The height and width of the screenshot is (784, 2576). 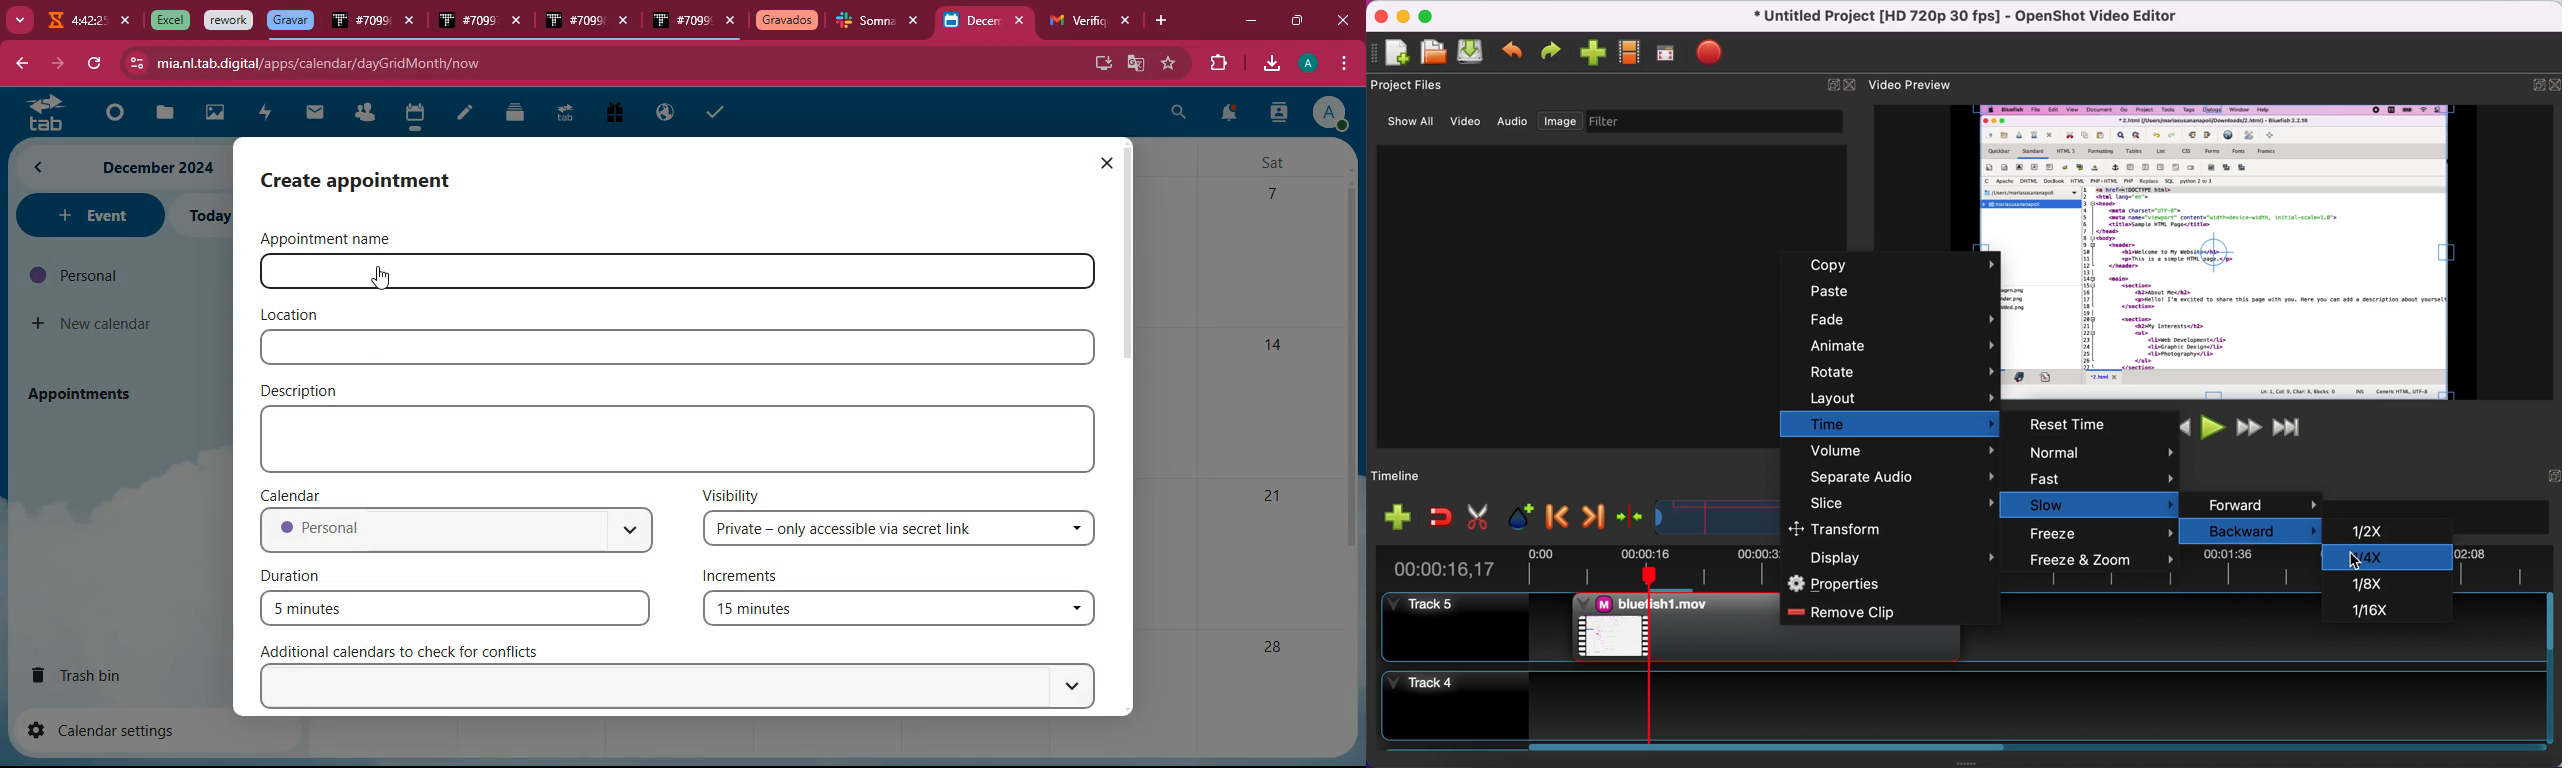 I want to click on minimize, so click(x=1406, y=17).